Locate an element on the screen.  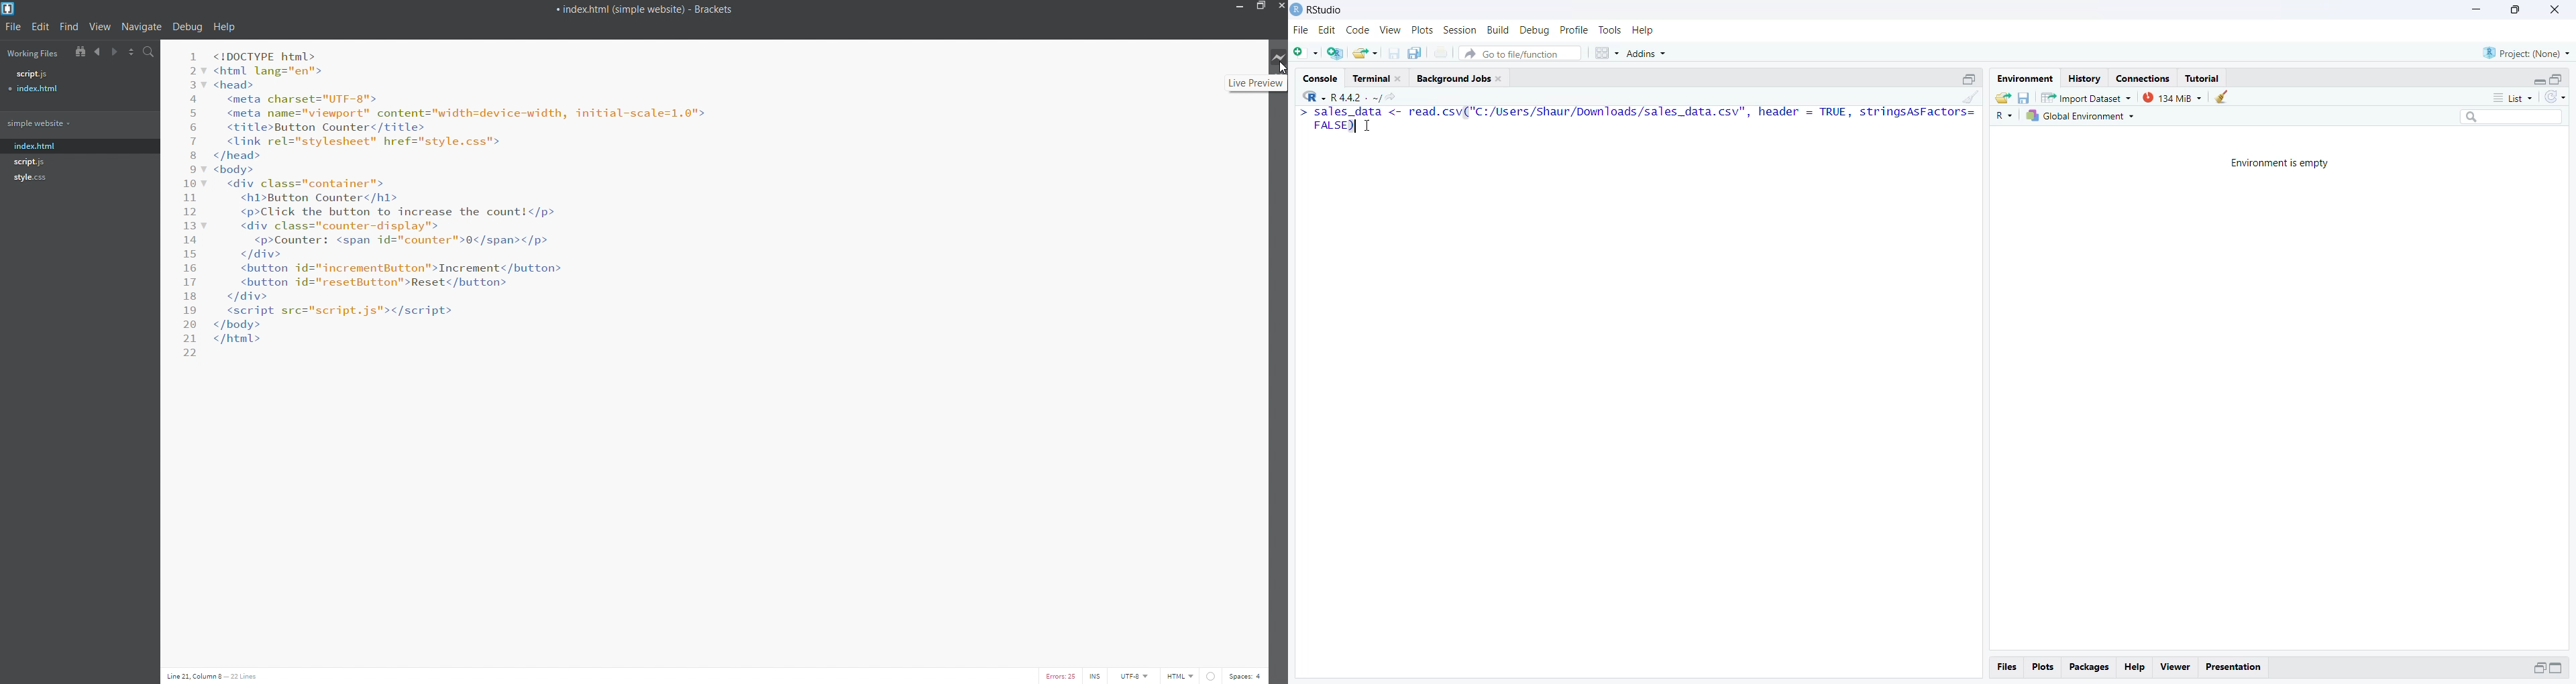
encoding type is located at coordinates (1136, 676).